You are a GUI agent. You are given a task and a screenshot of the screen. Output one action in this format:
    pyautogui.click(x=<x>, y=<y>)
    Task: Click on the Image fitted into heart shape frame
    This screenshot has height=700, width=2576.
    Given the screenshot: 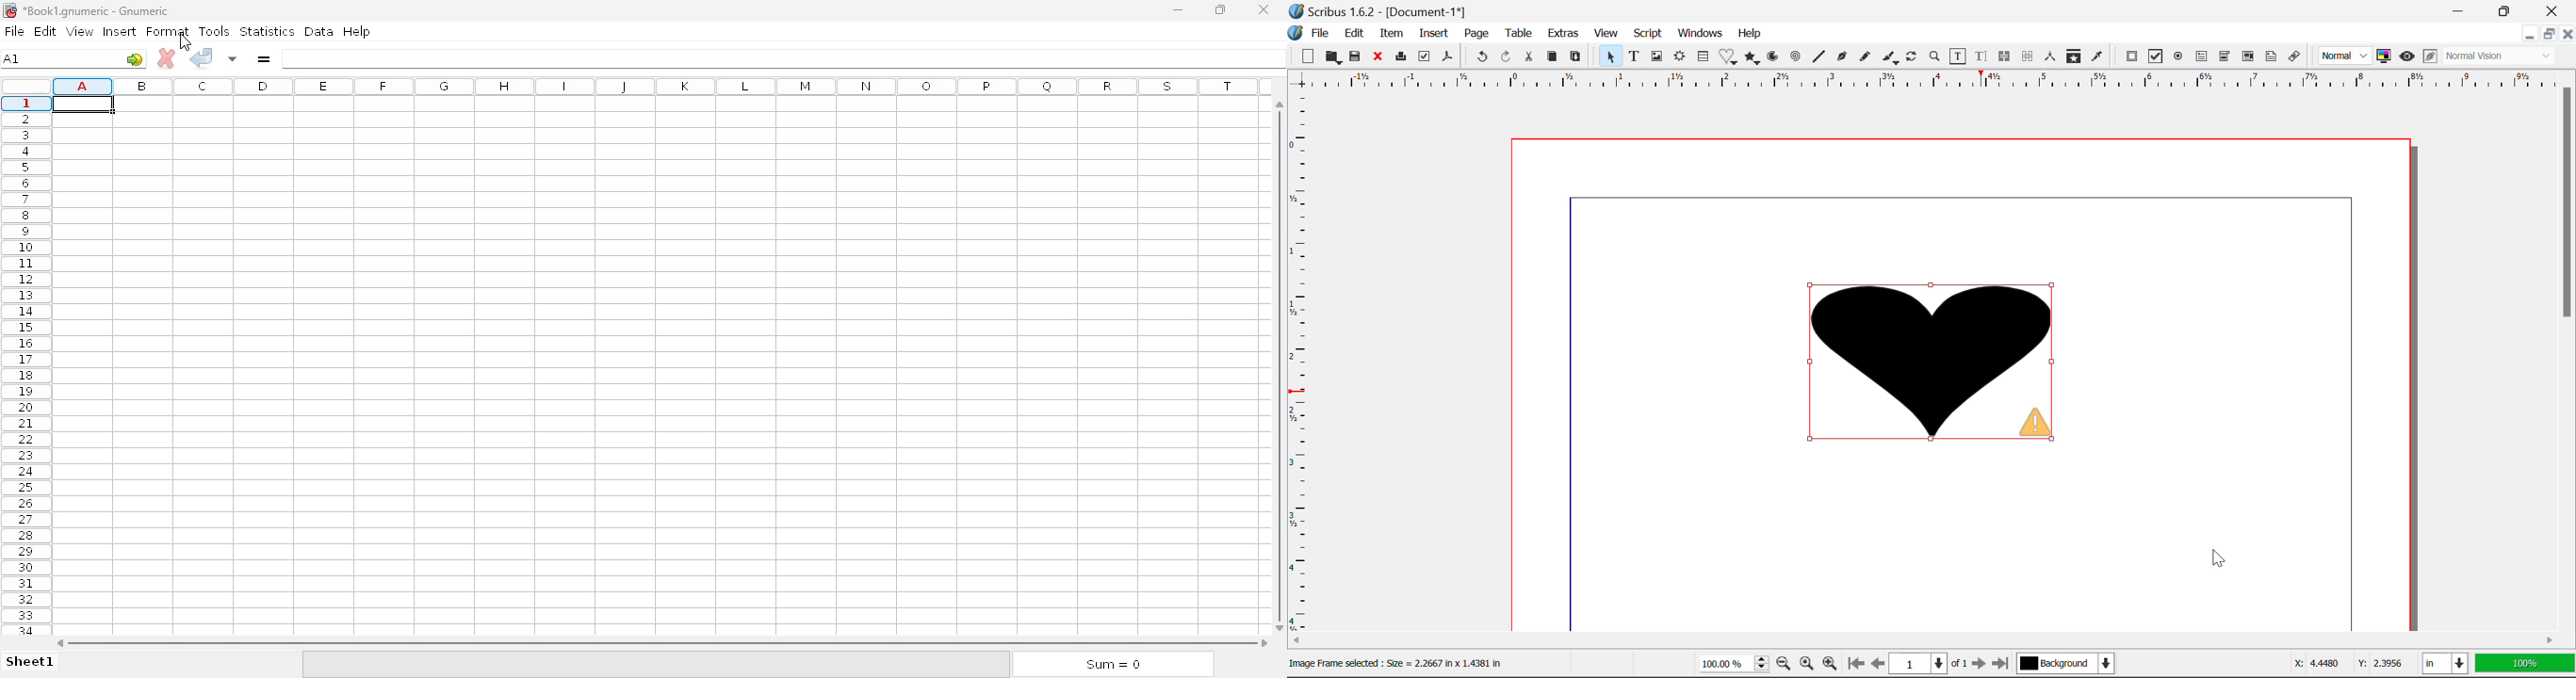 What is the action you would take?
    pyautogui.click(x=1933, y=364)
    